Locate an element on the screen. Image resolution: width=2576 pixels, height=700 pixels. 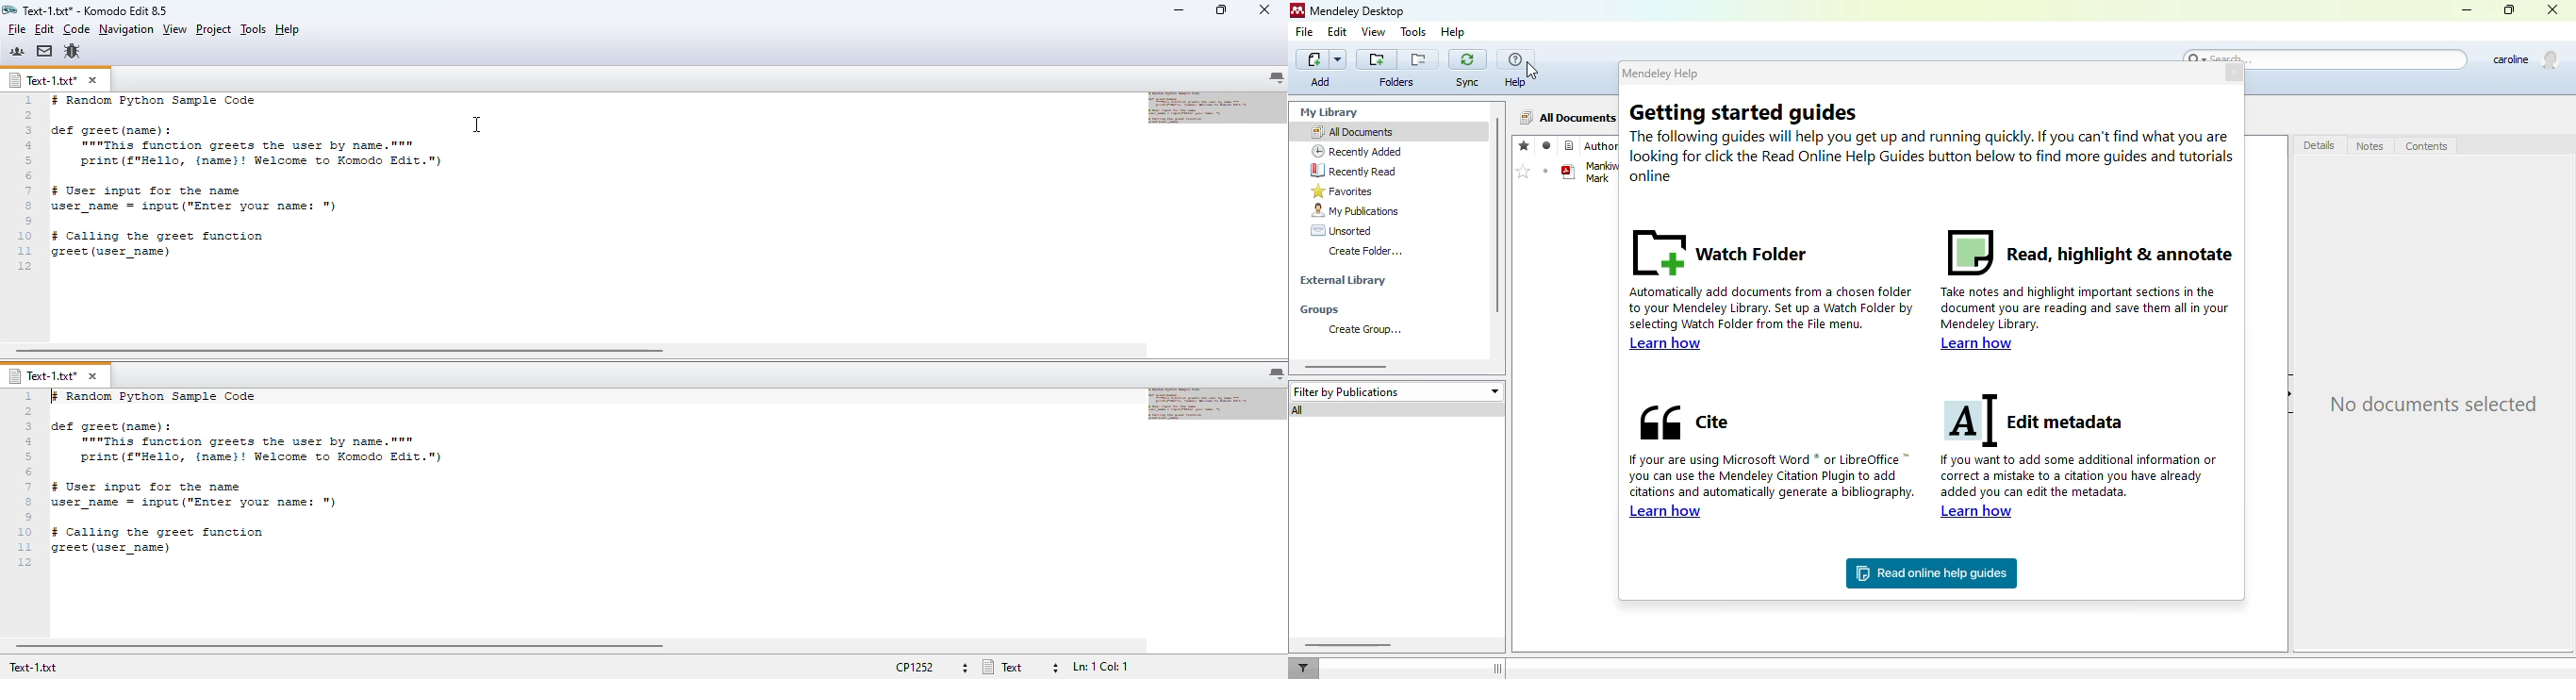
horizontal scroll bar is located at coordinates (1346, 367).